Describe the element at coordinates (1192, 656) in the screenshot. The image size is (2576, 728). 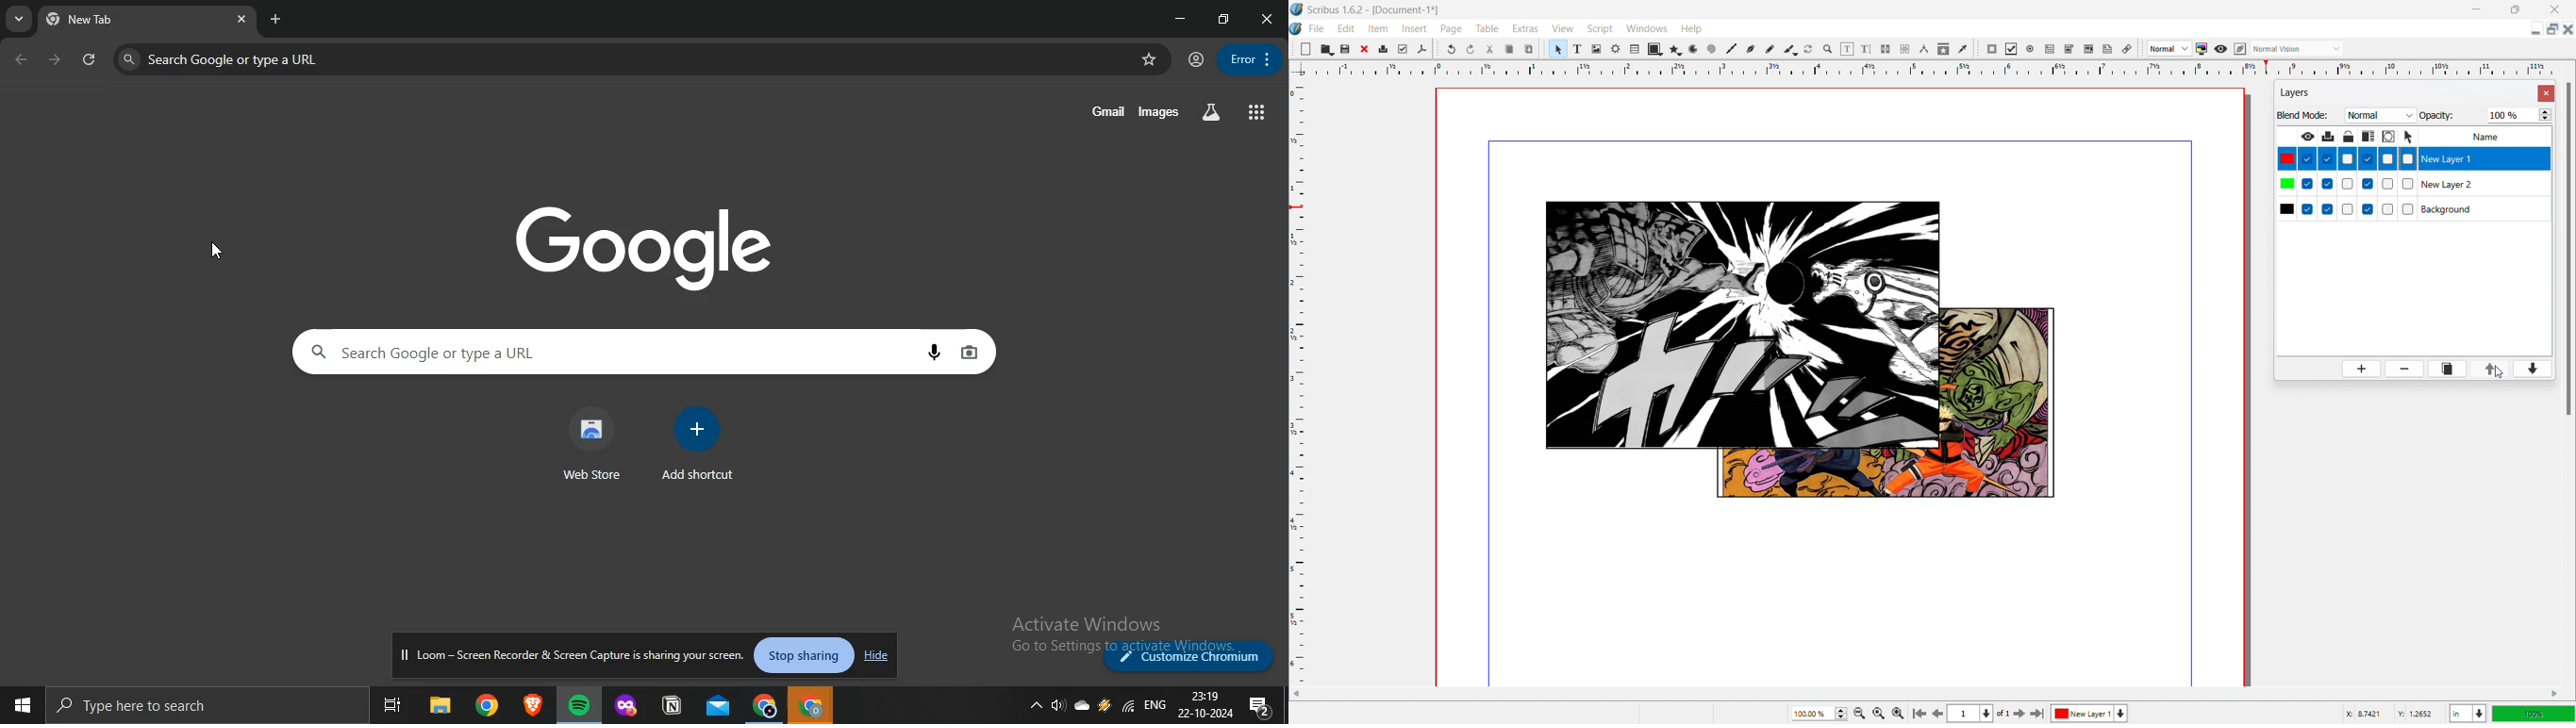
I see `customize chromium` at that location.